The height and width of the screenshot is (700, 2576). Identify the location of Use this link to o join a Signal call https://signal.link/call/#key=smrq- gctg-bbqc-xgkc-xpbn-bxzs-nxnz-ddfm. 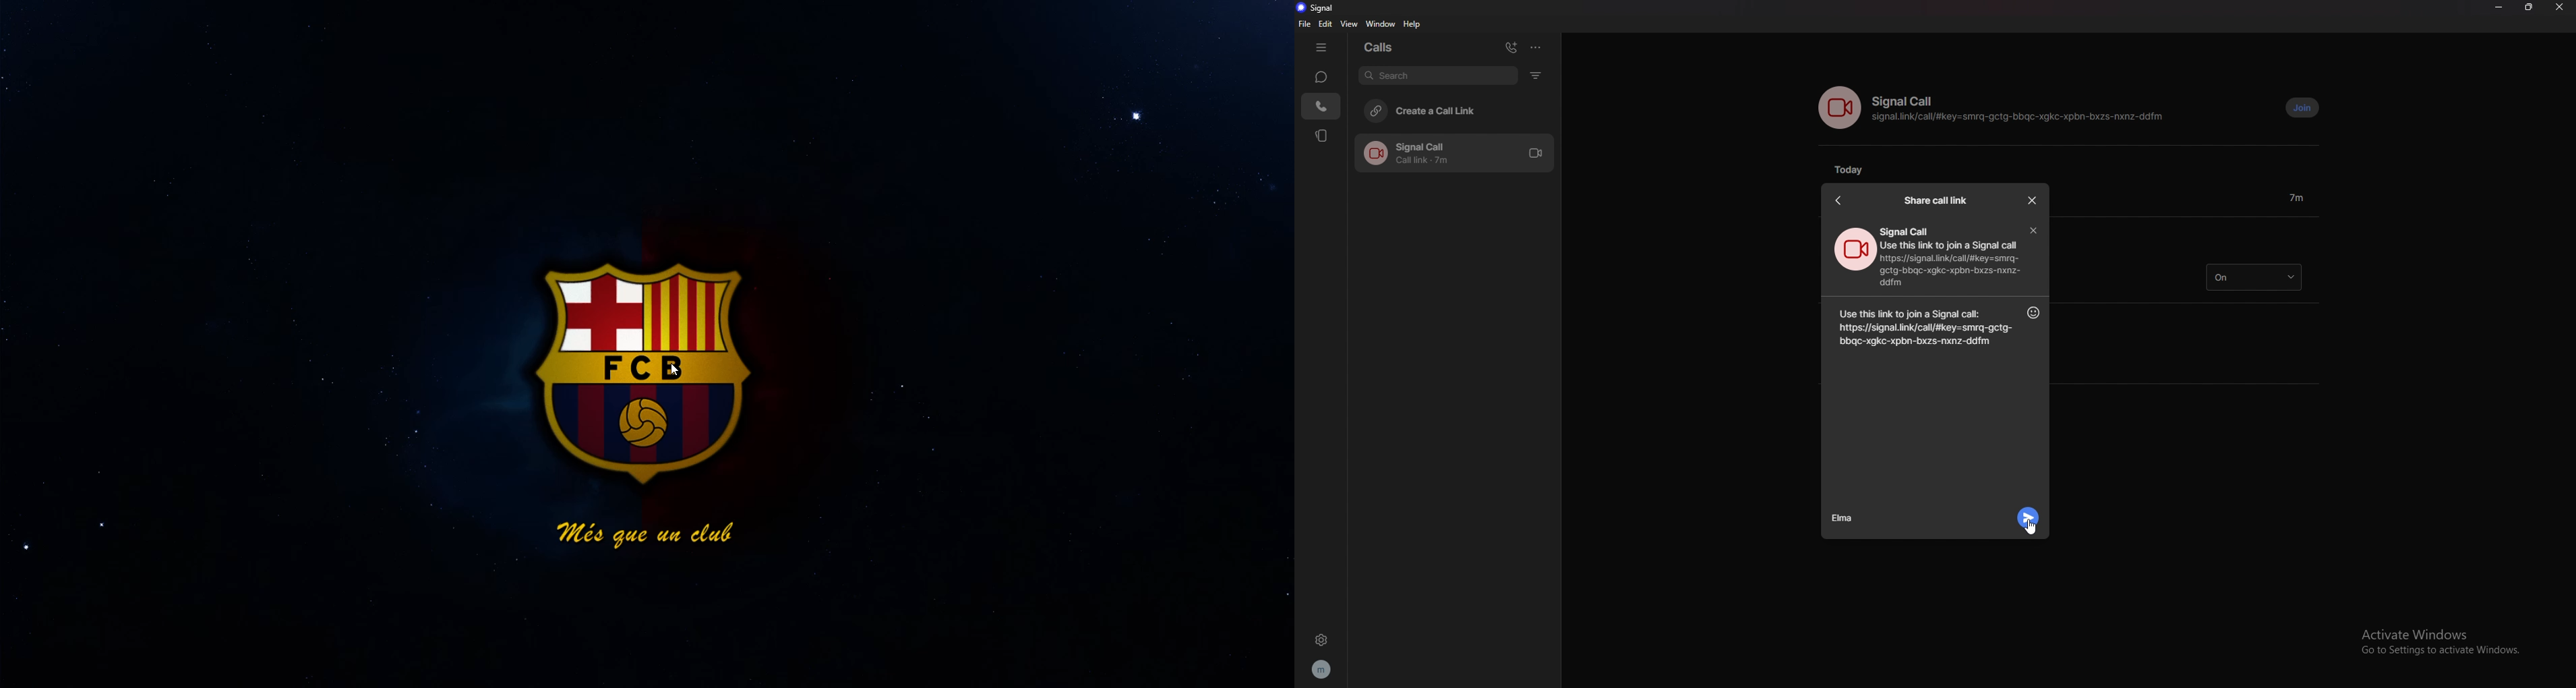
(1956, 265).